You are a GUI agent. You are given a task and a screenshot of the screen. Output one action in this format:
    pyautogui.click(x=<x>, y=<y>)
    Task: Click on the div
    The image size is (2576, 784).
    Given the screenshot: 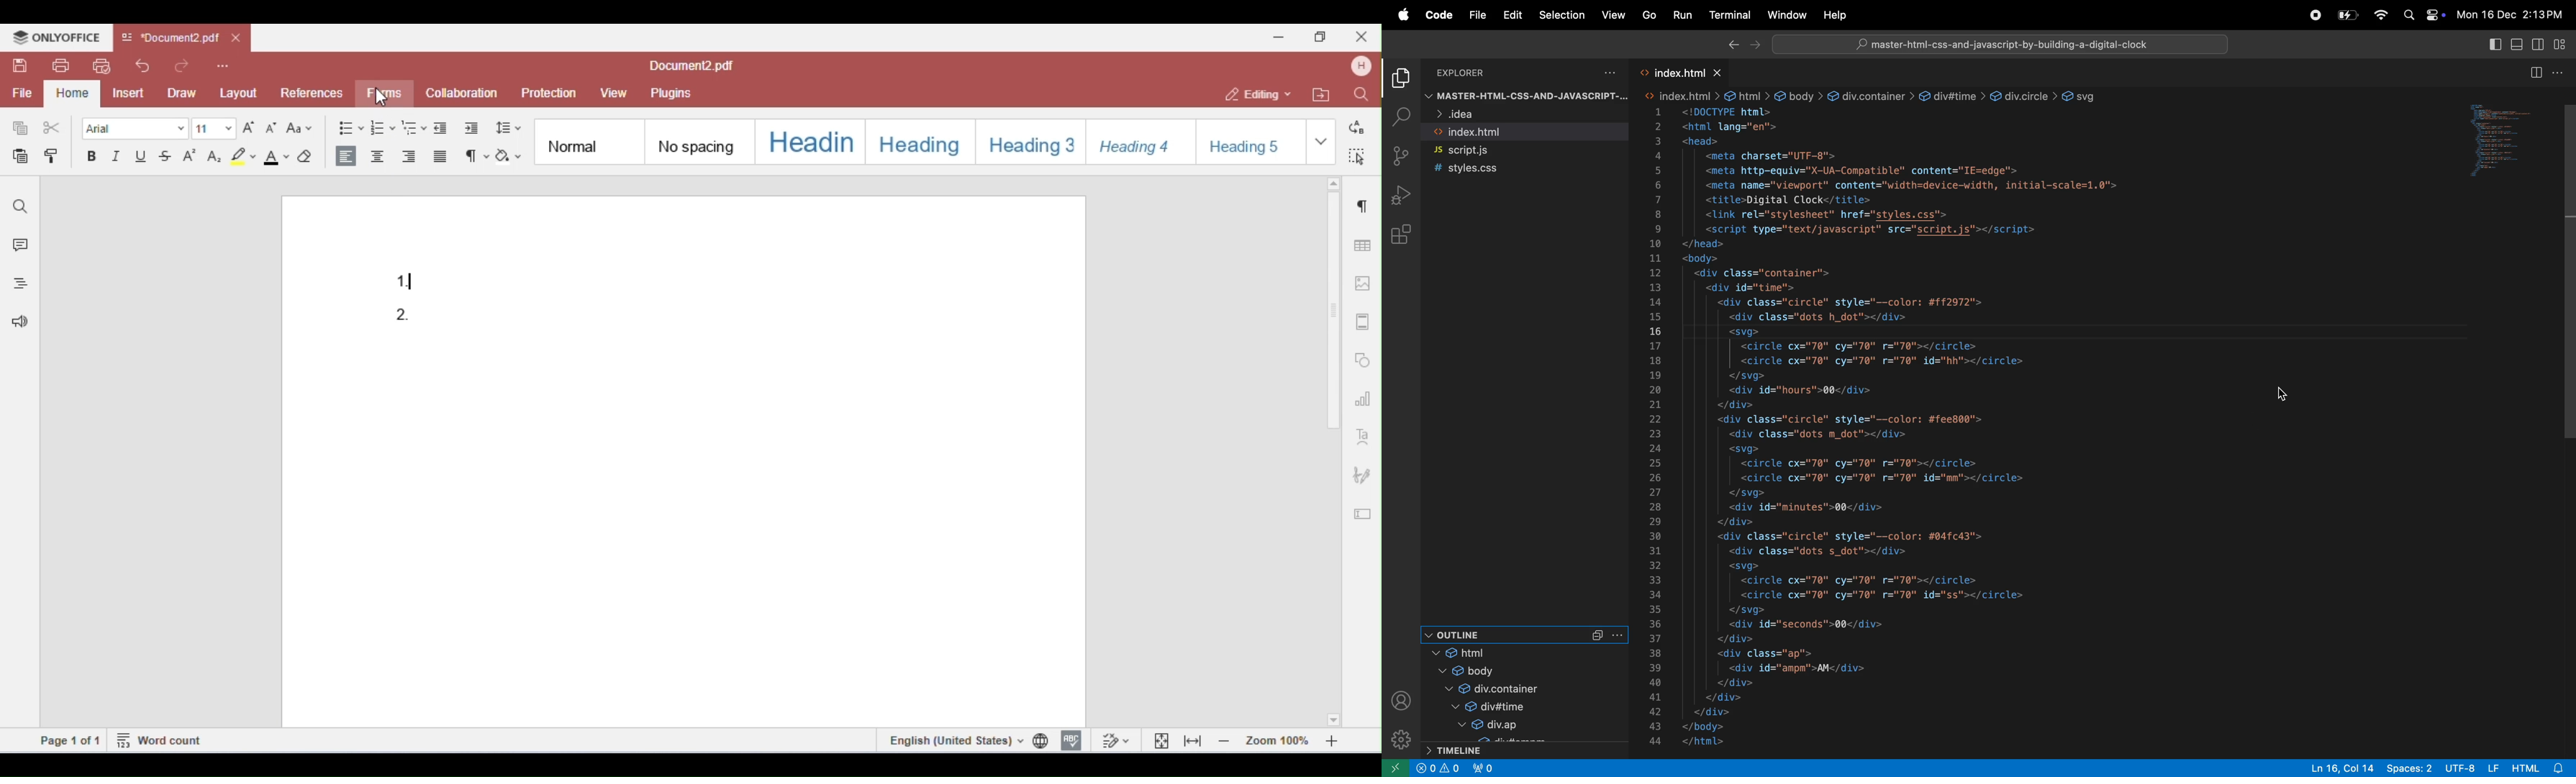 What is the action you would take?
    pyautogui.click(x=1871, y=96)
    